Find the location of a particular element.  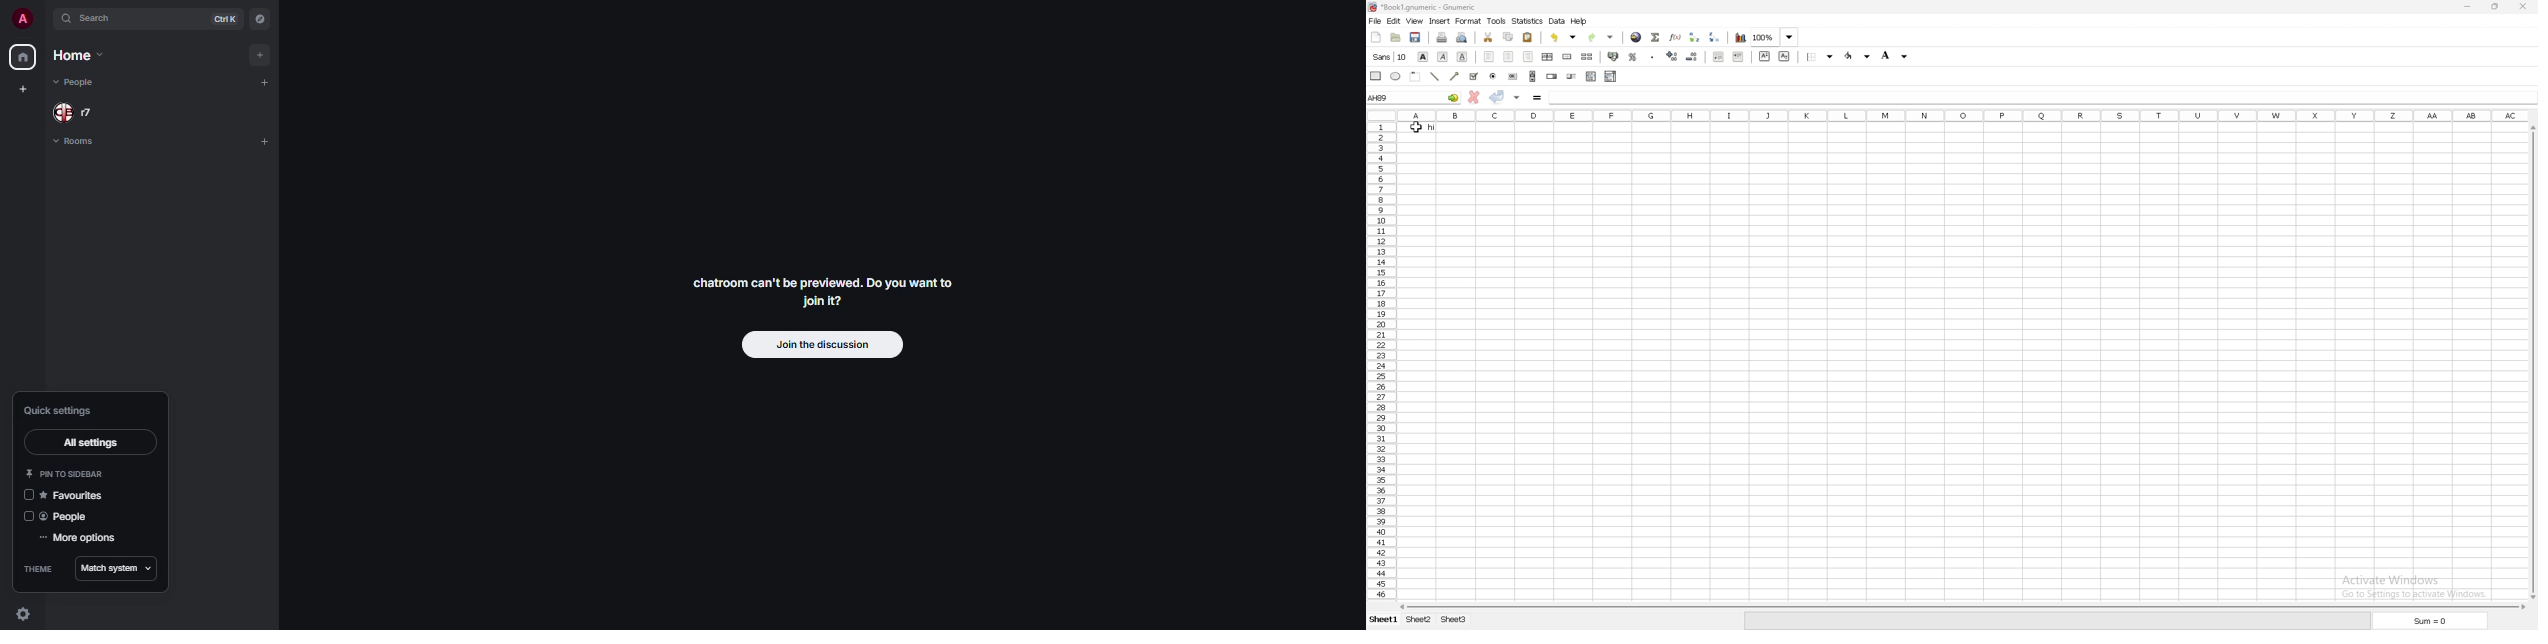

increase indent is located at coordinates (1738, 57).